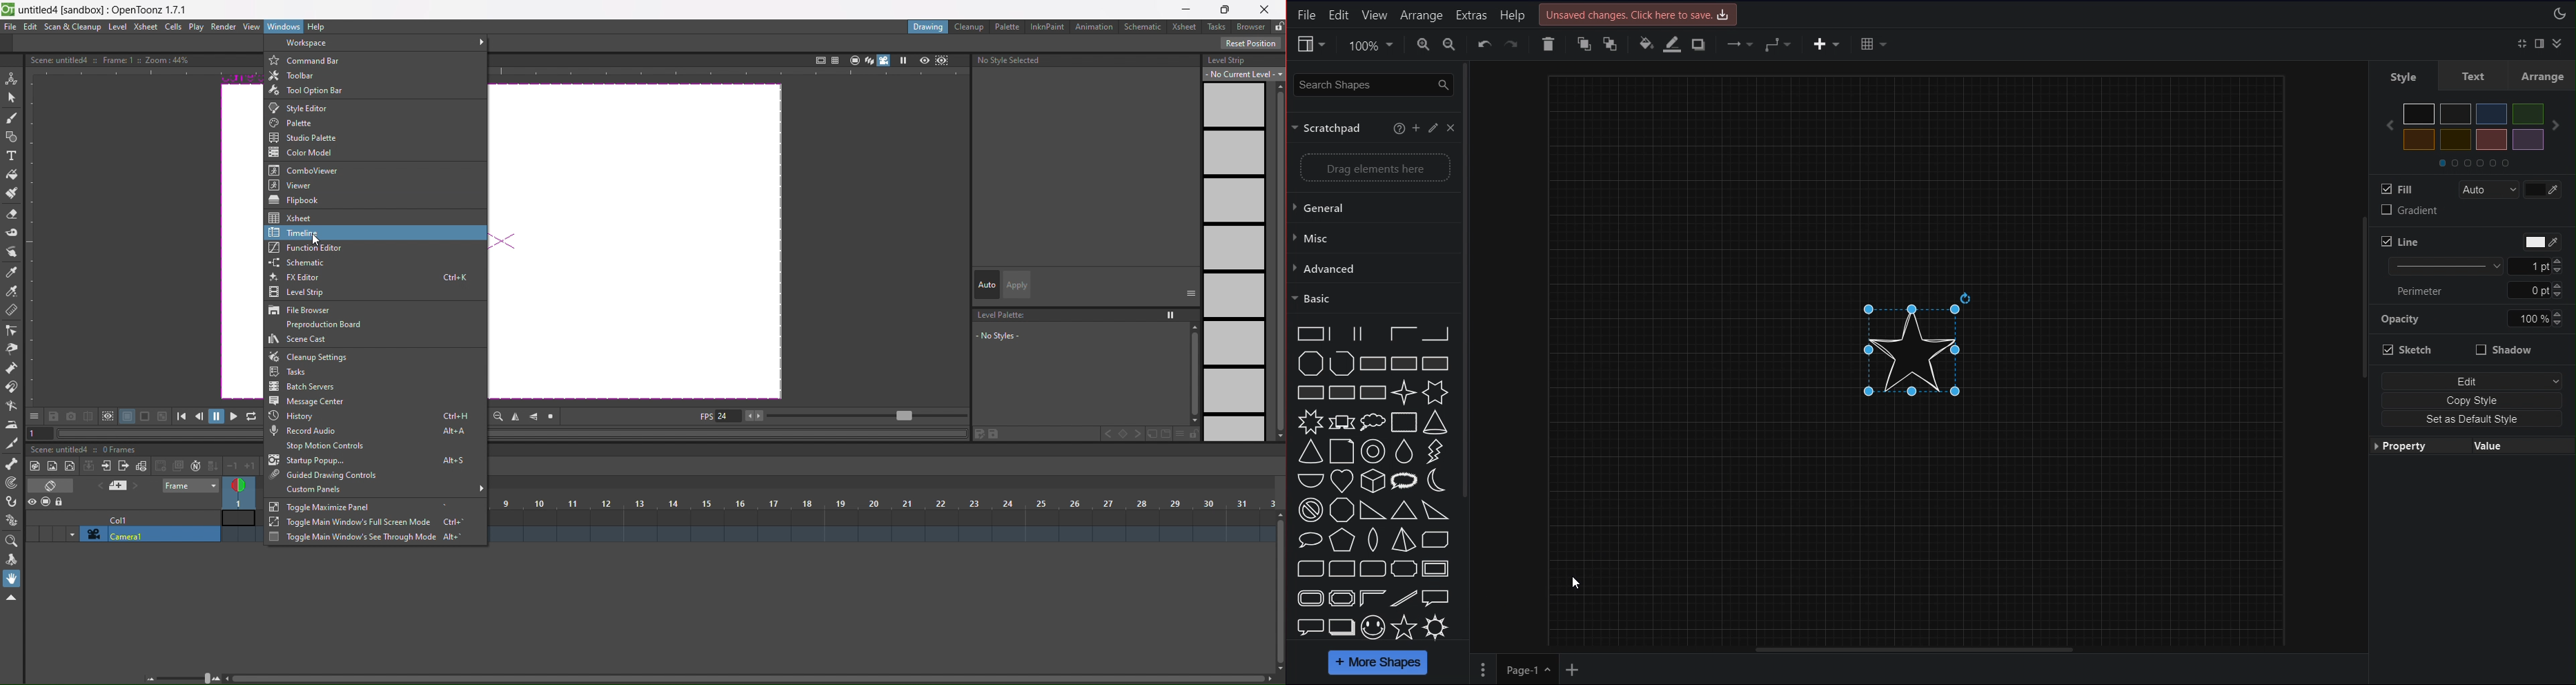  I want to click on partial rectangle, so click(1437, 333).